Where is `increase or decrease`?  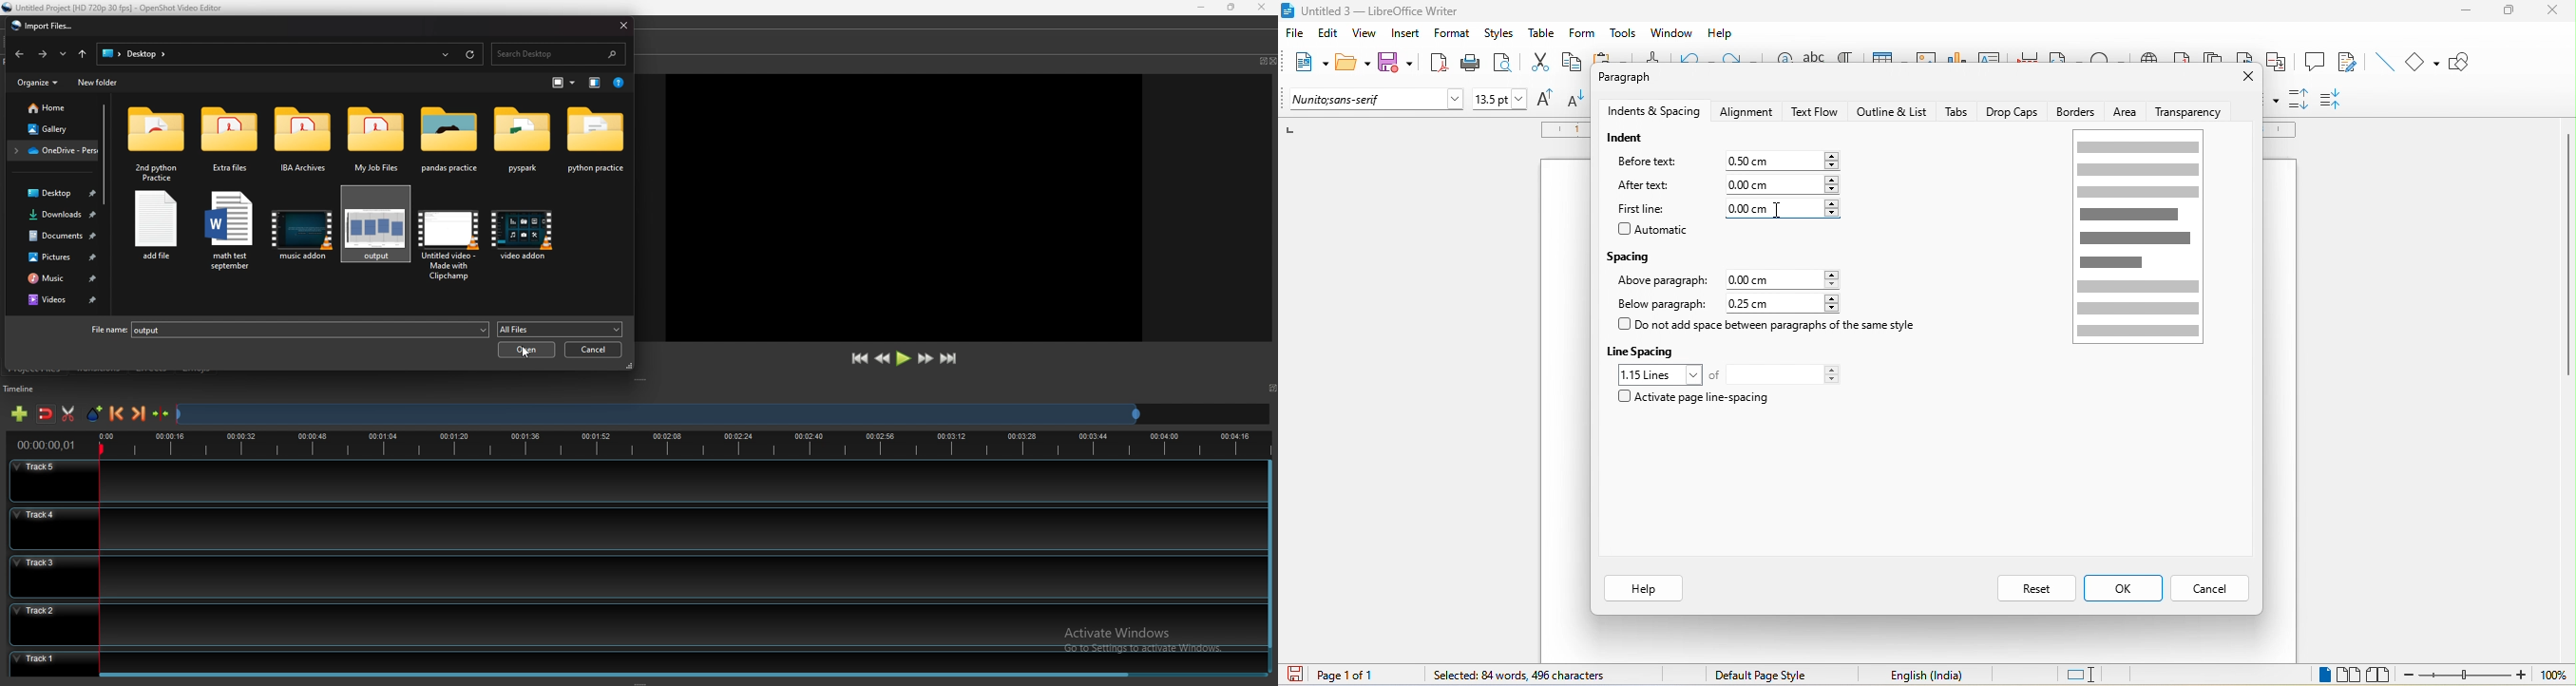 increase or decrease is located at coordinates (1832, 209).